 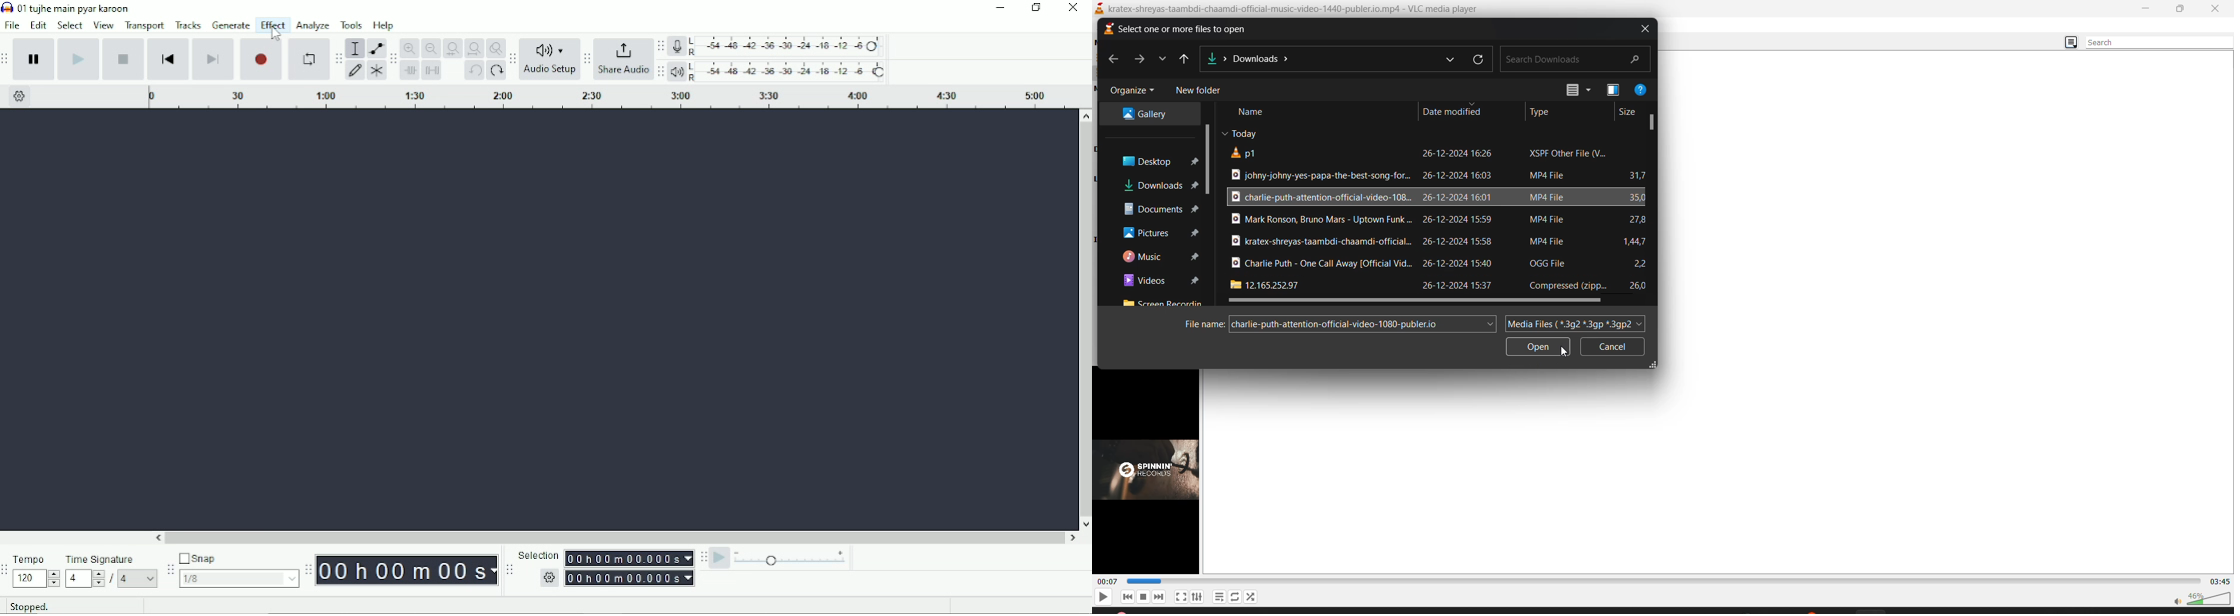 What do you see at coordinates (1459, 263) in the screenshot?
I see `date modified` at bounding box center [1459, 263].